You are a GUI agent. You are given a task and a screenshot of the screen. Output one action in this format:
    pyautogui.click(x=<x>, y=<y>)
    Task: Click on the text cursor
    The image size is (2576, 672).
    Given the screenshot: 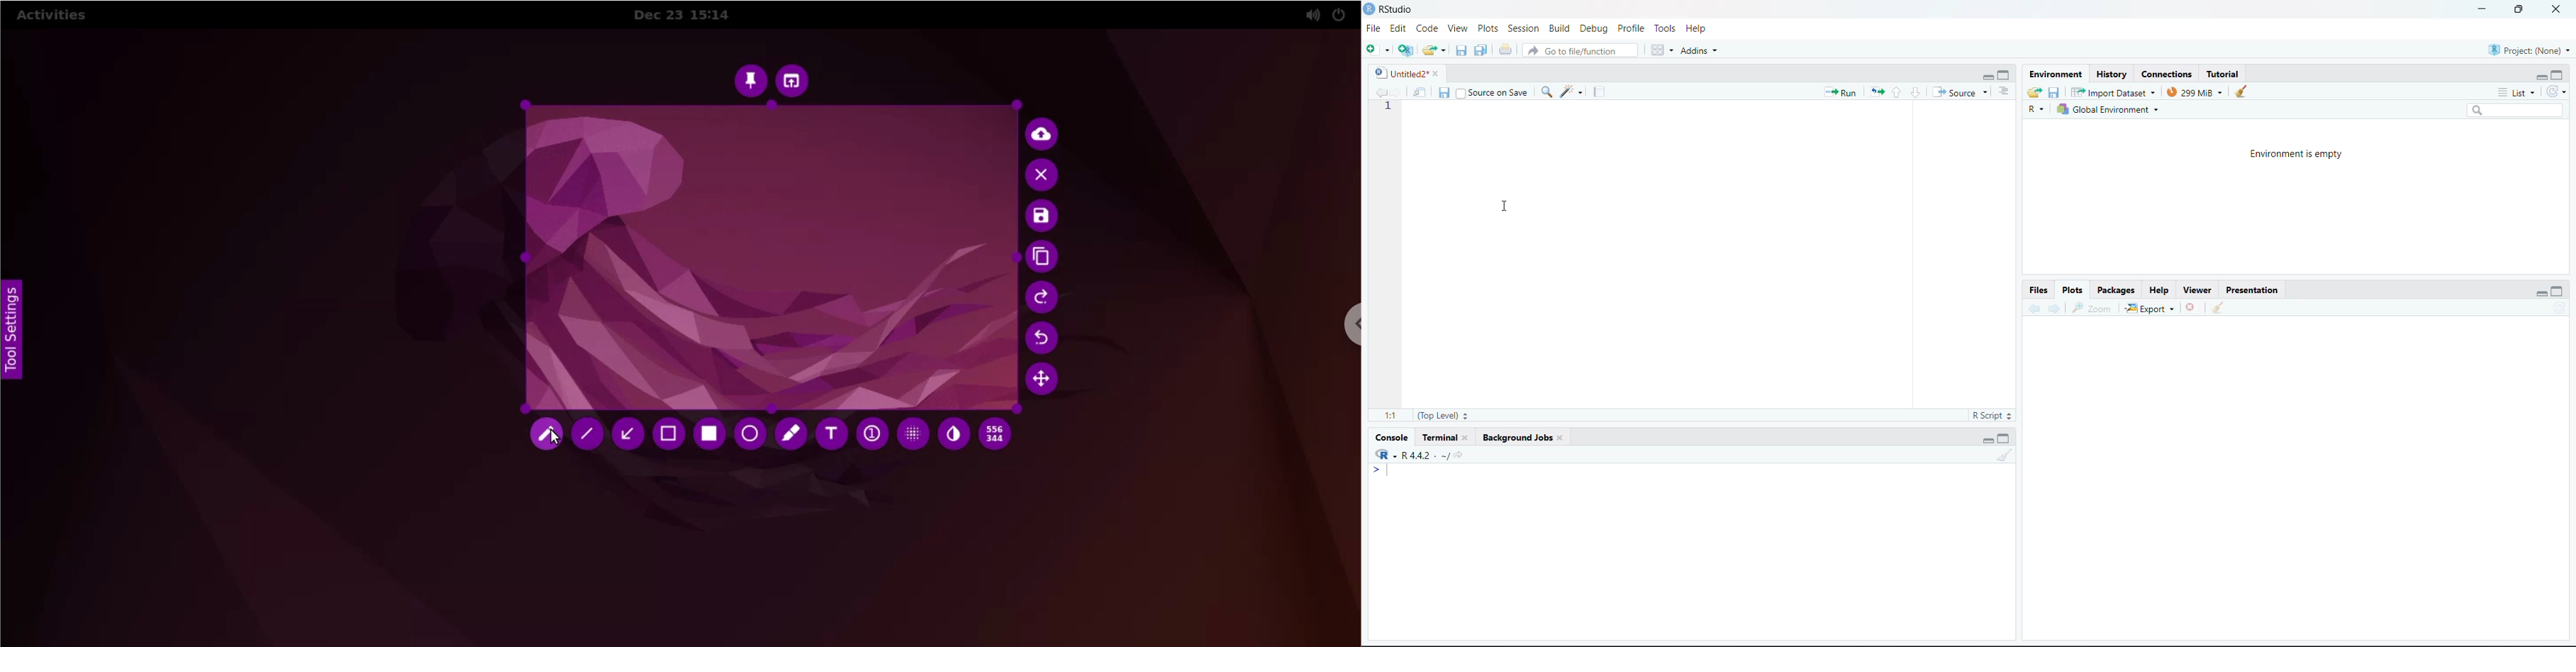 What is the action you would take?
    pyautogui.click(x=1389, y=470)
    